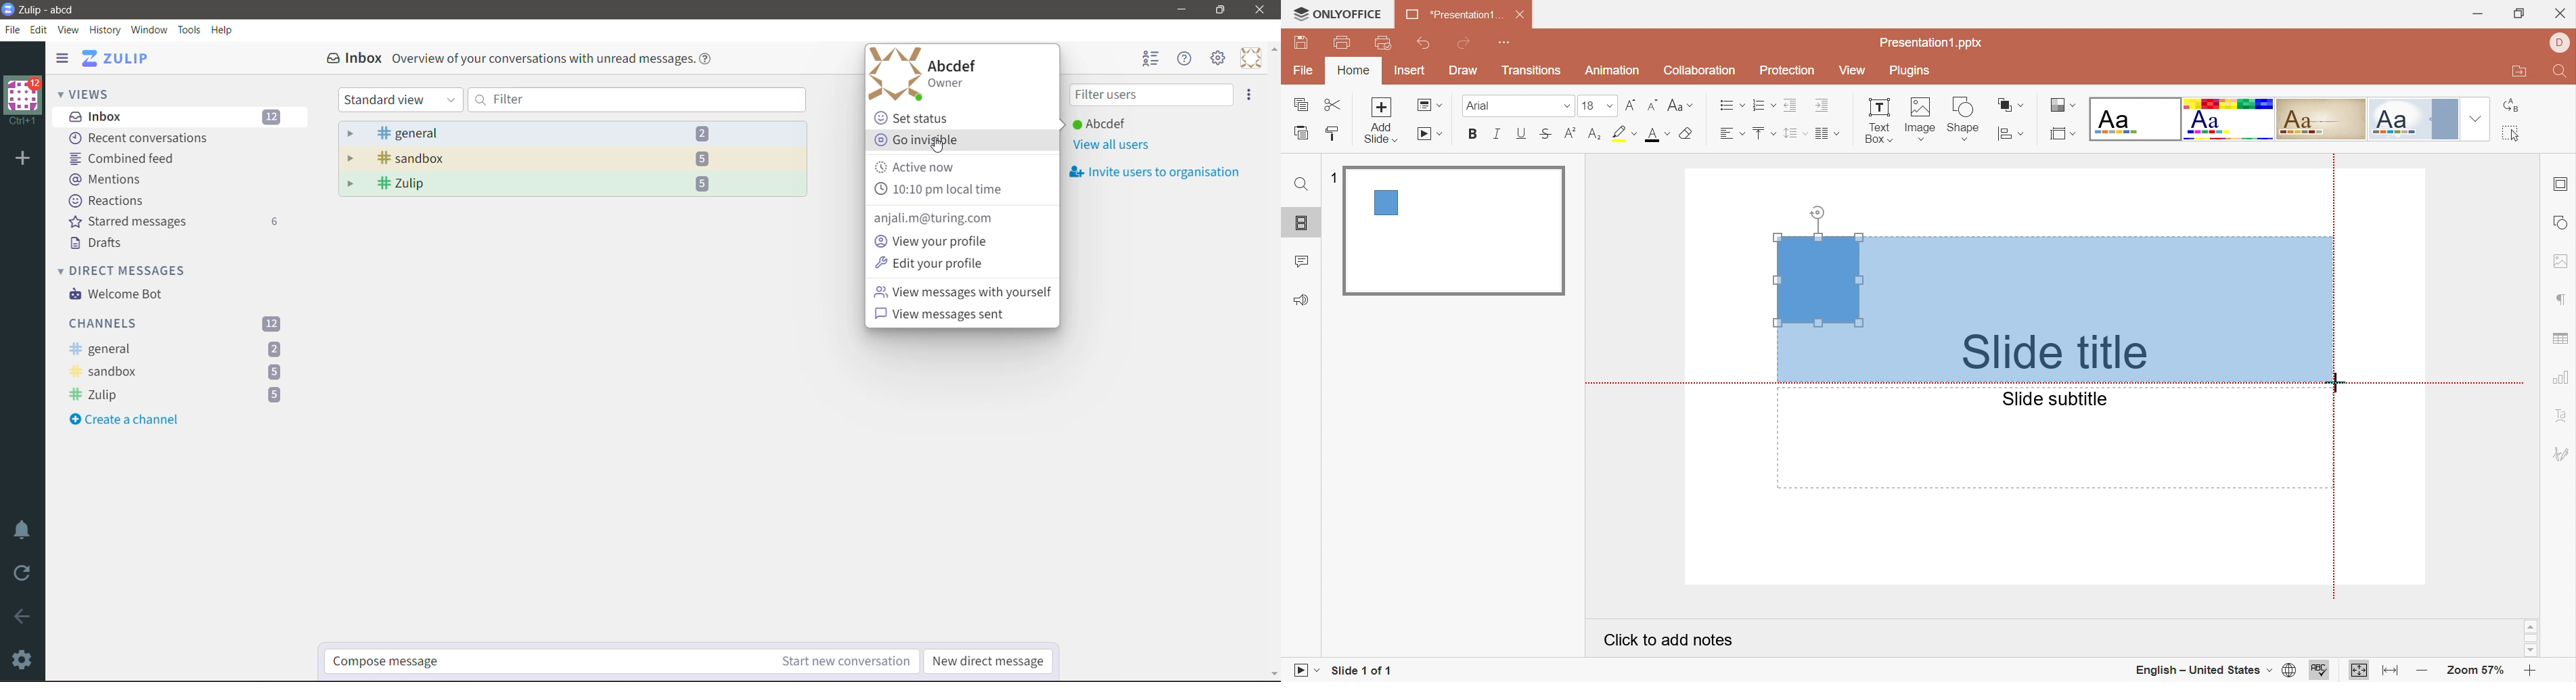  What do you see at coordinates (1679, 106) in the screenshot?
I see `Change case` at bounding box center [1679, 106].